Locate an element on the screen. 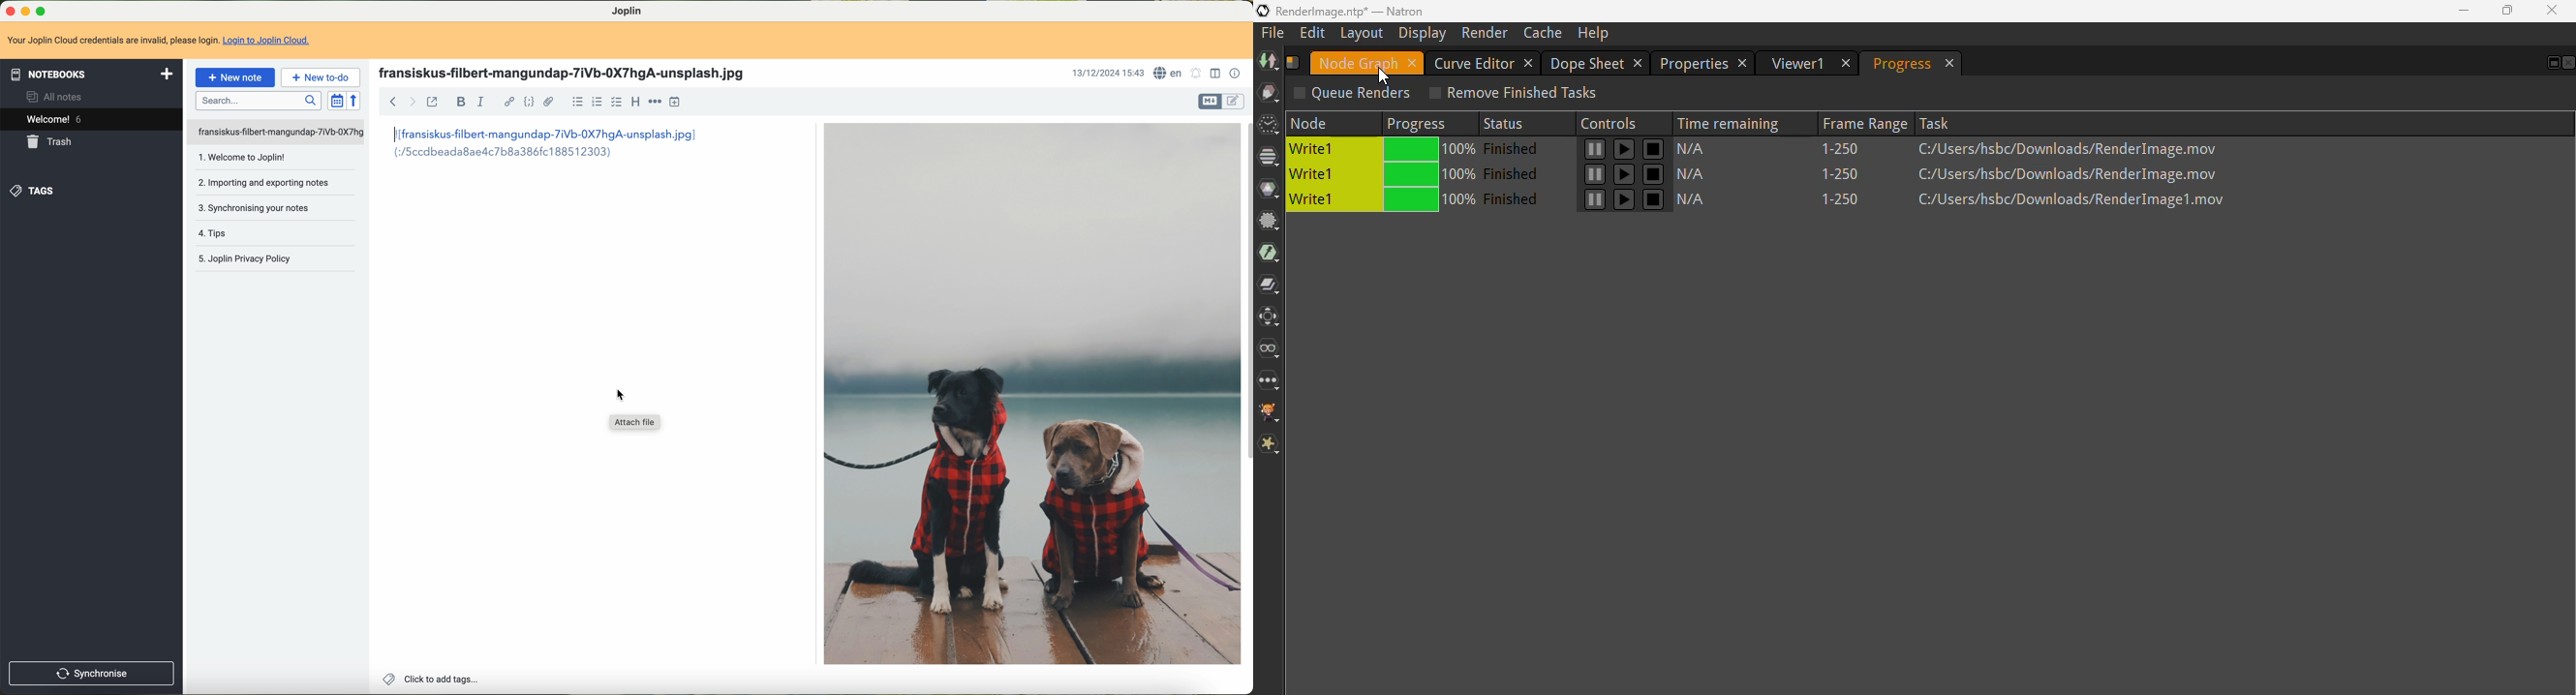 The height and width of the screenshot is (700, 2576). synchronise is located at coordinates (91, 674).